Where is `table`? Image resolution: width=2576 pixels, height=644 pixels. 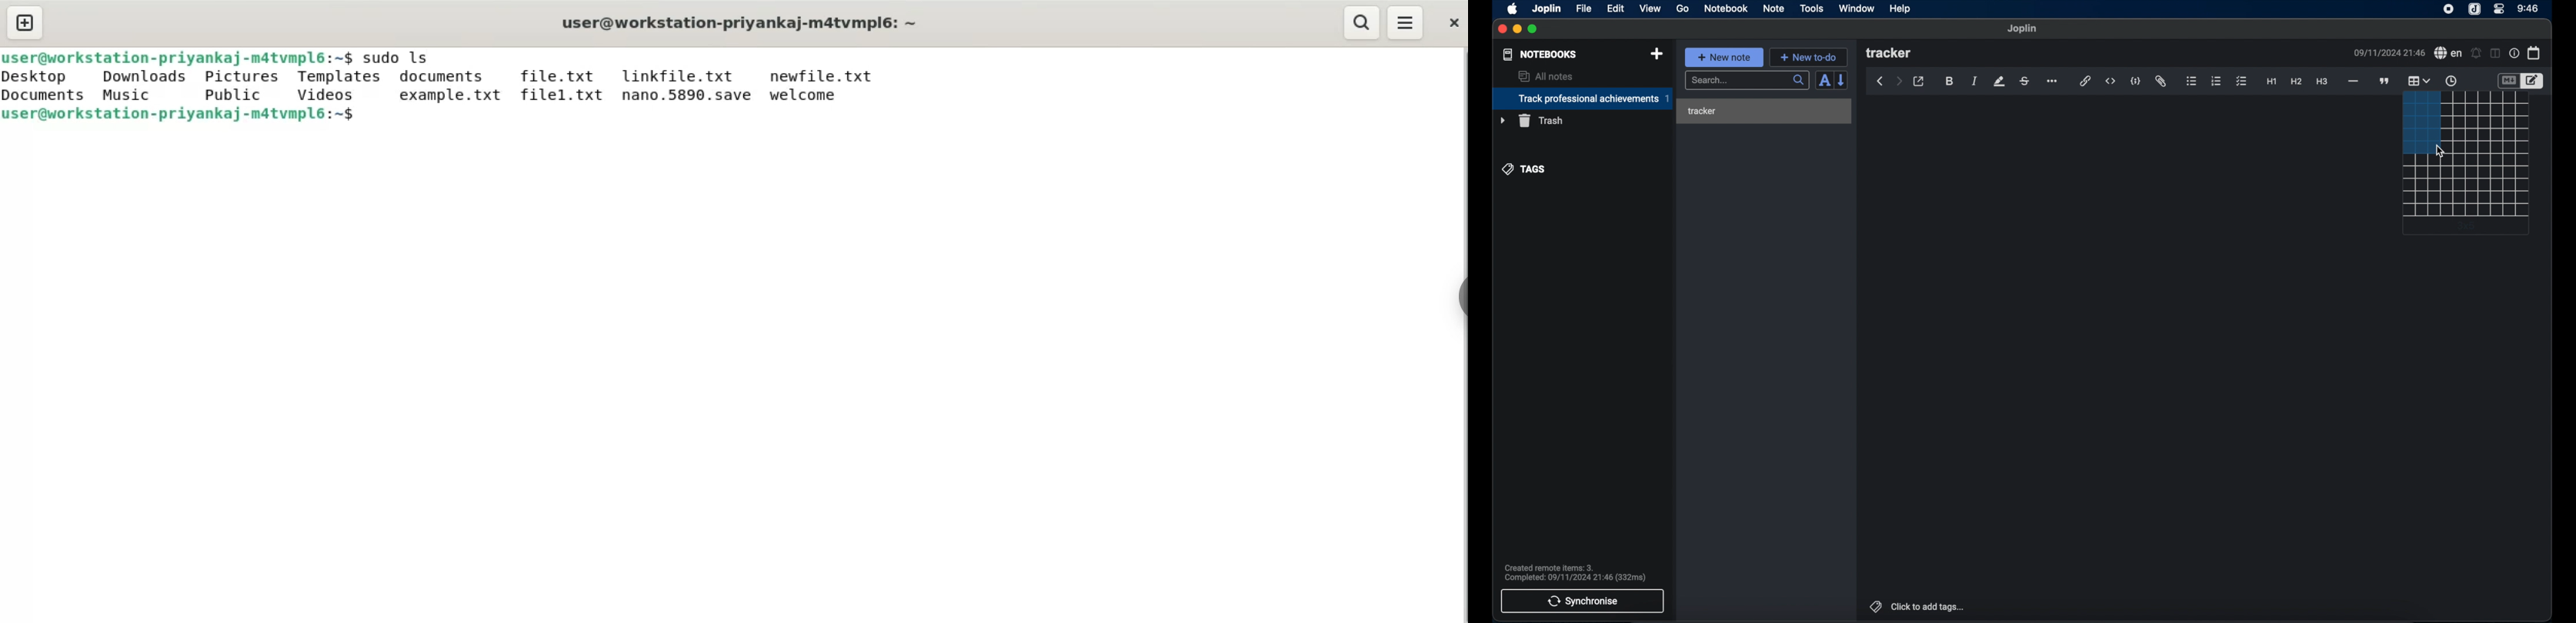 table is located at coordinates (2465, 186).